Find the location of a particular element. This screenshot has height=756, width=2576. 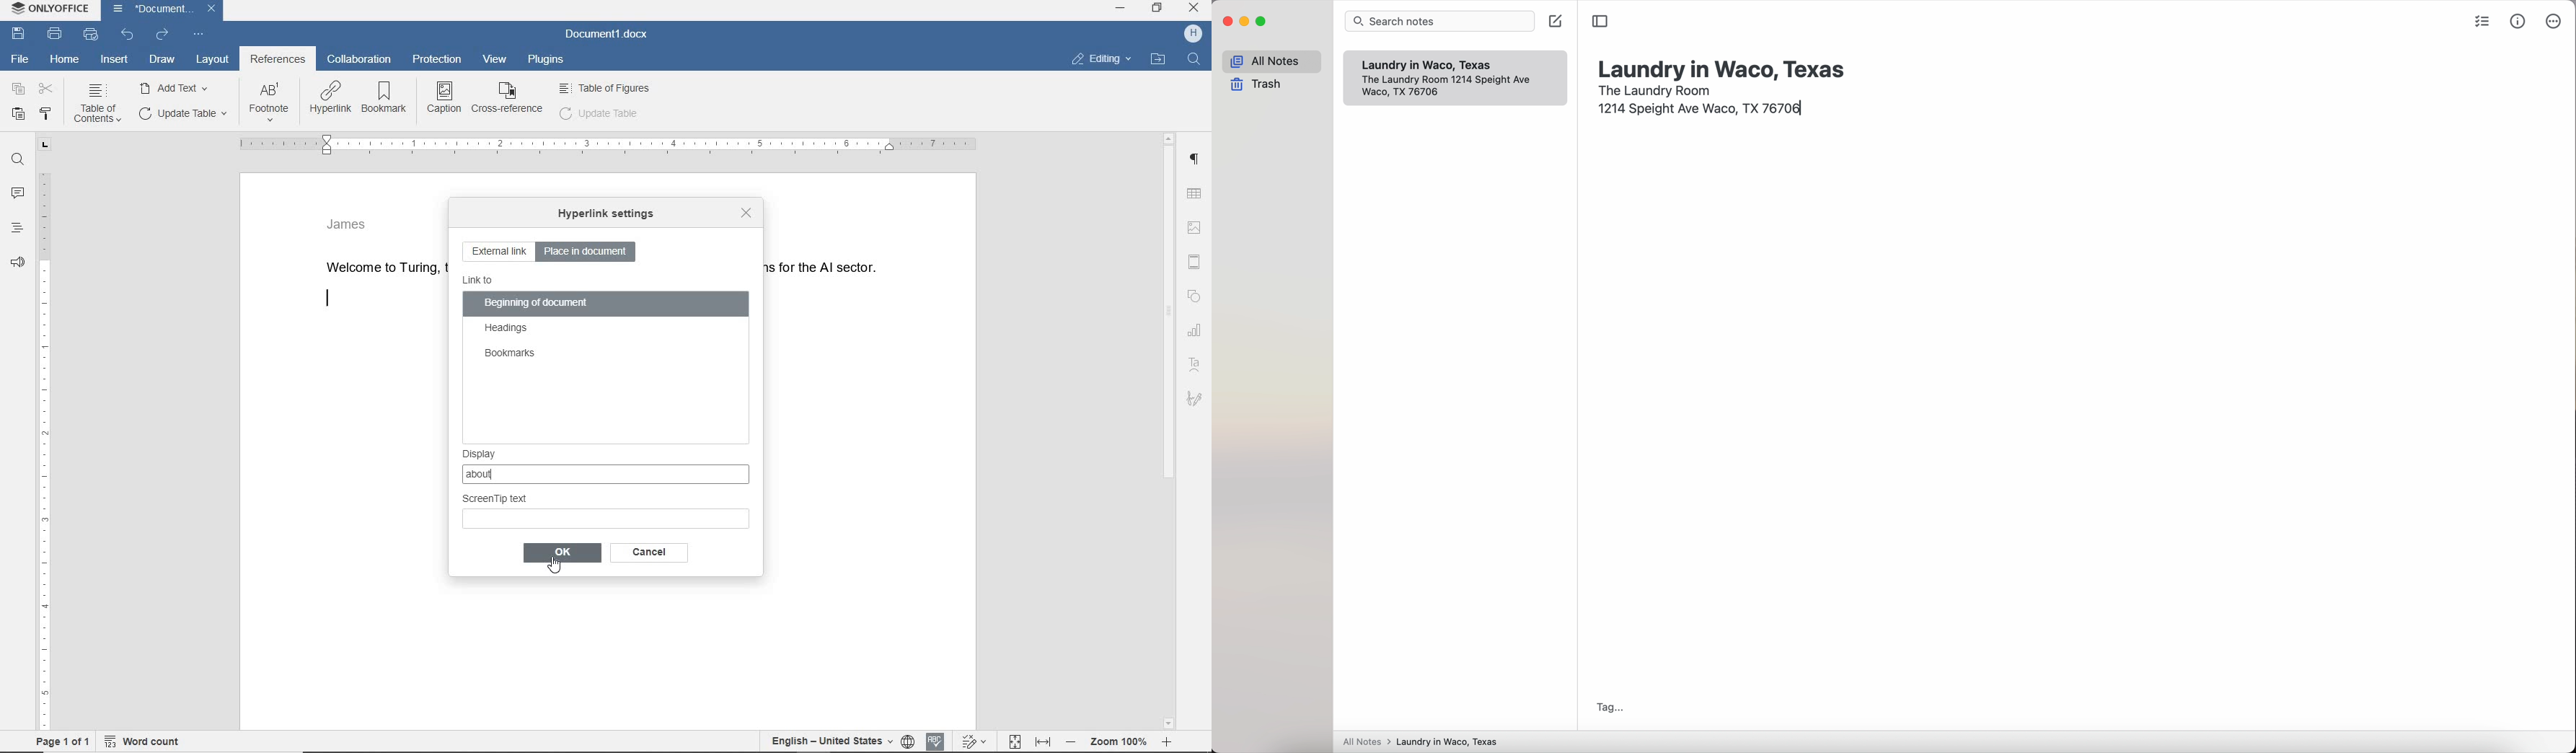

editor line is located at coordinates (327, 299).